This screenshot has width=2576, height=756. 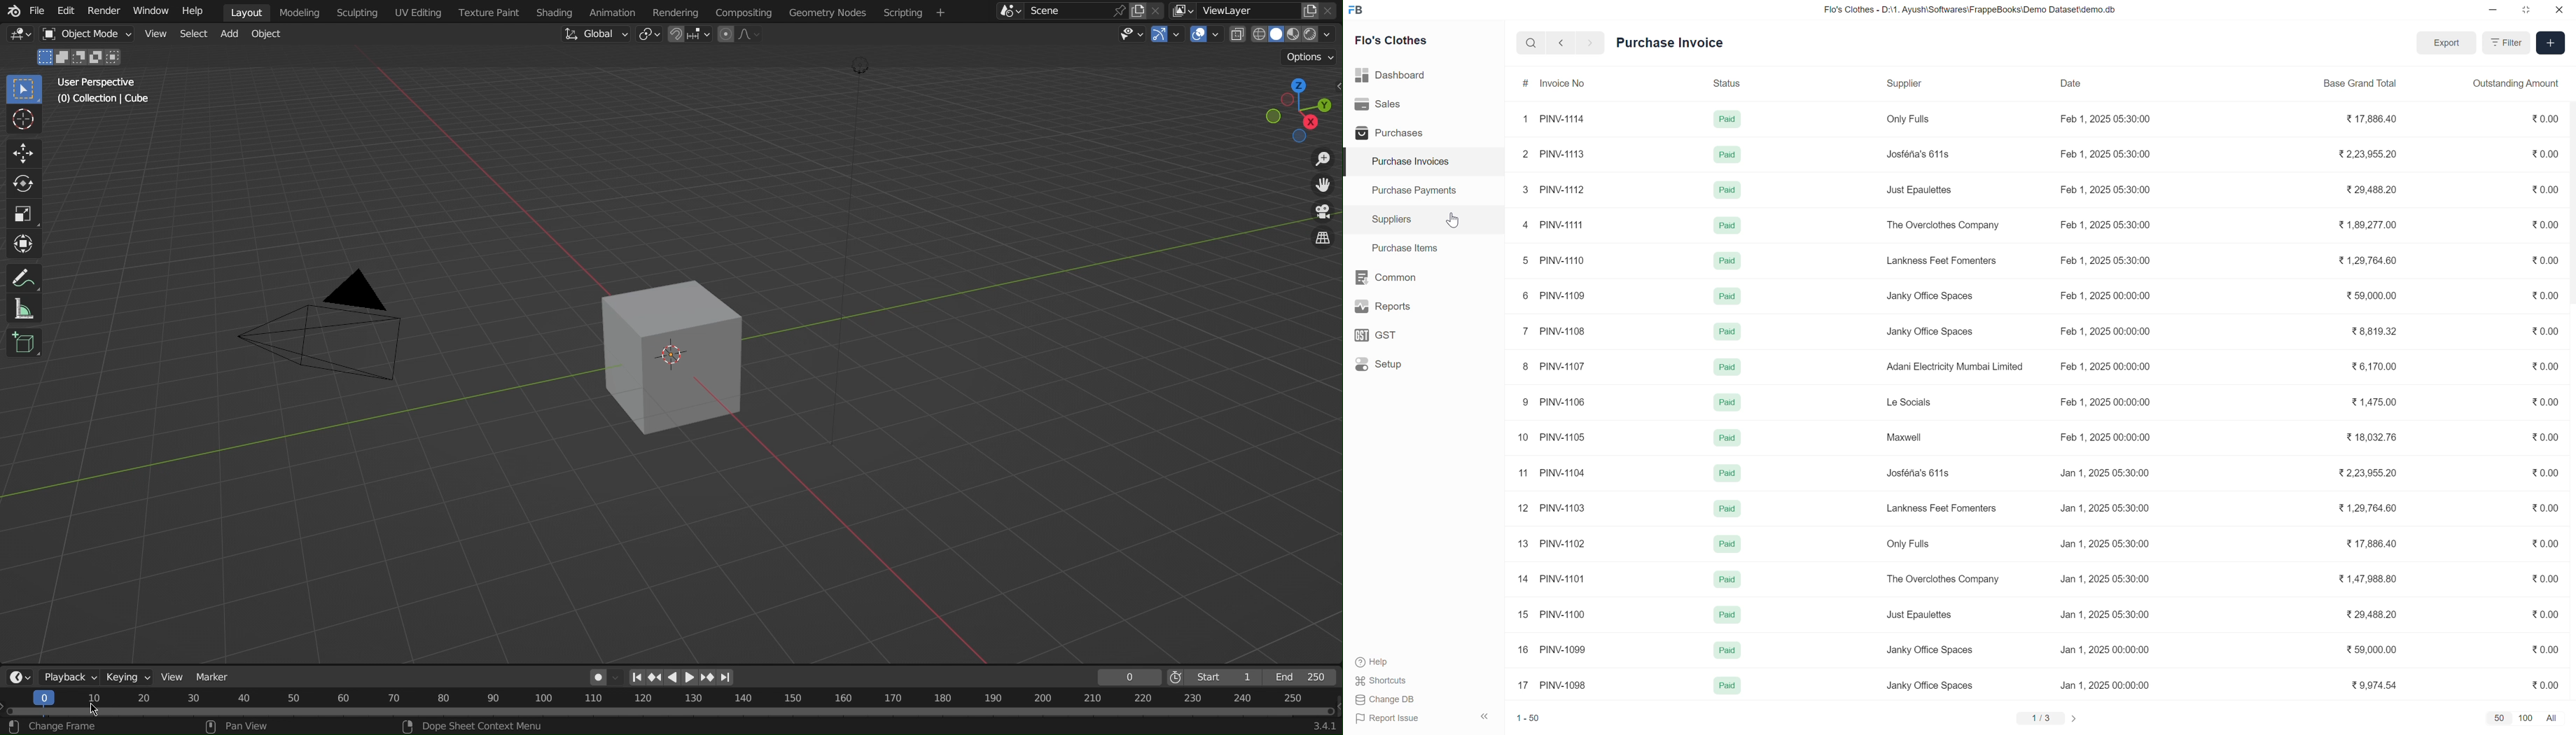 What do you see at coordinates (1943, 225) in the screenshot?
I see `The Overclothes Company` at bounding box center [1943, 225].